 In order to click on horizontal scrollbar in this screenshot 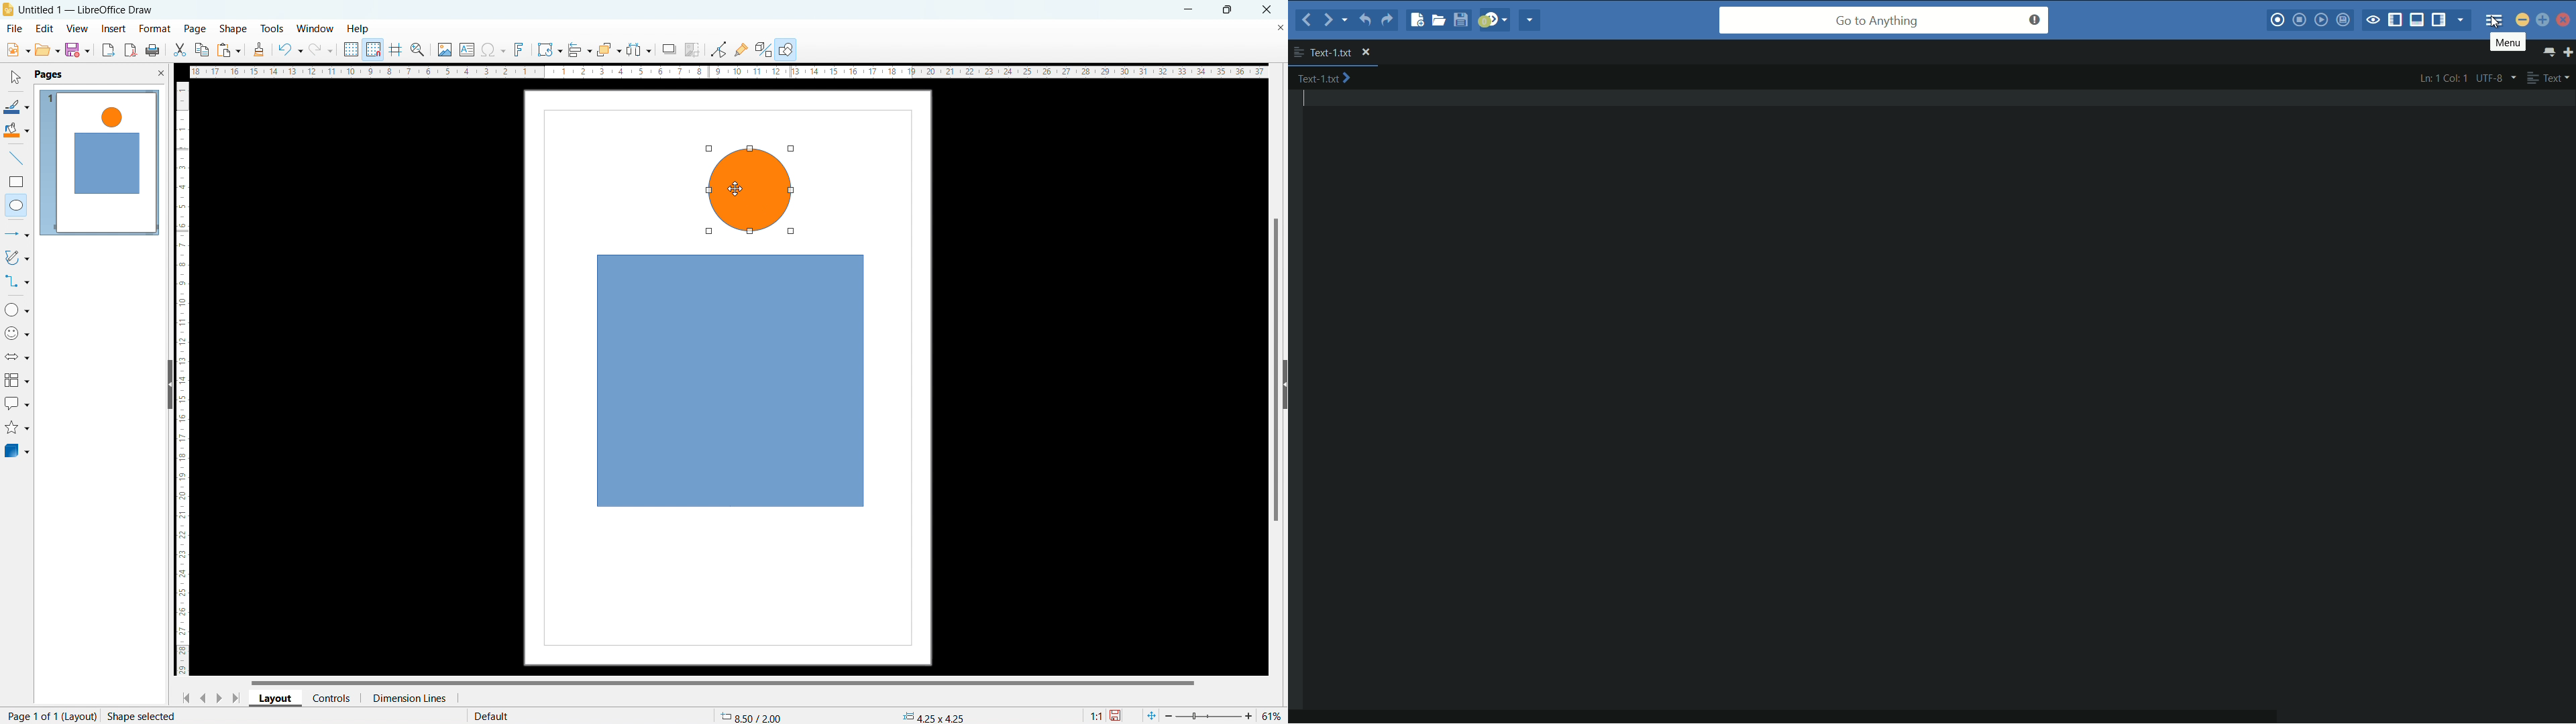, I will do `click(722, 682)`.